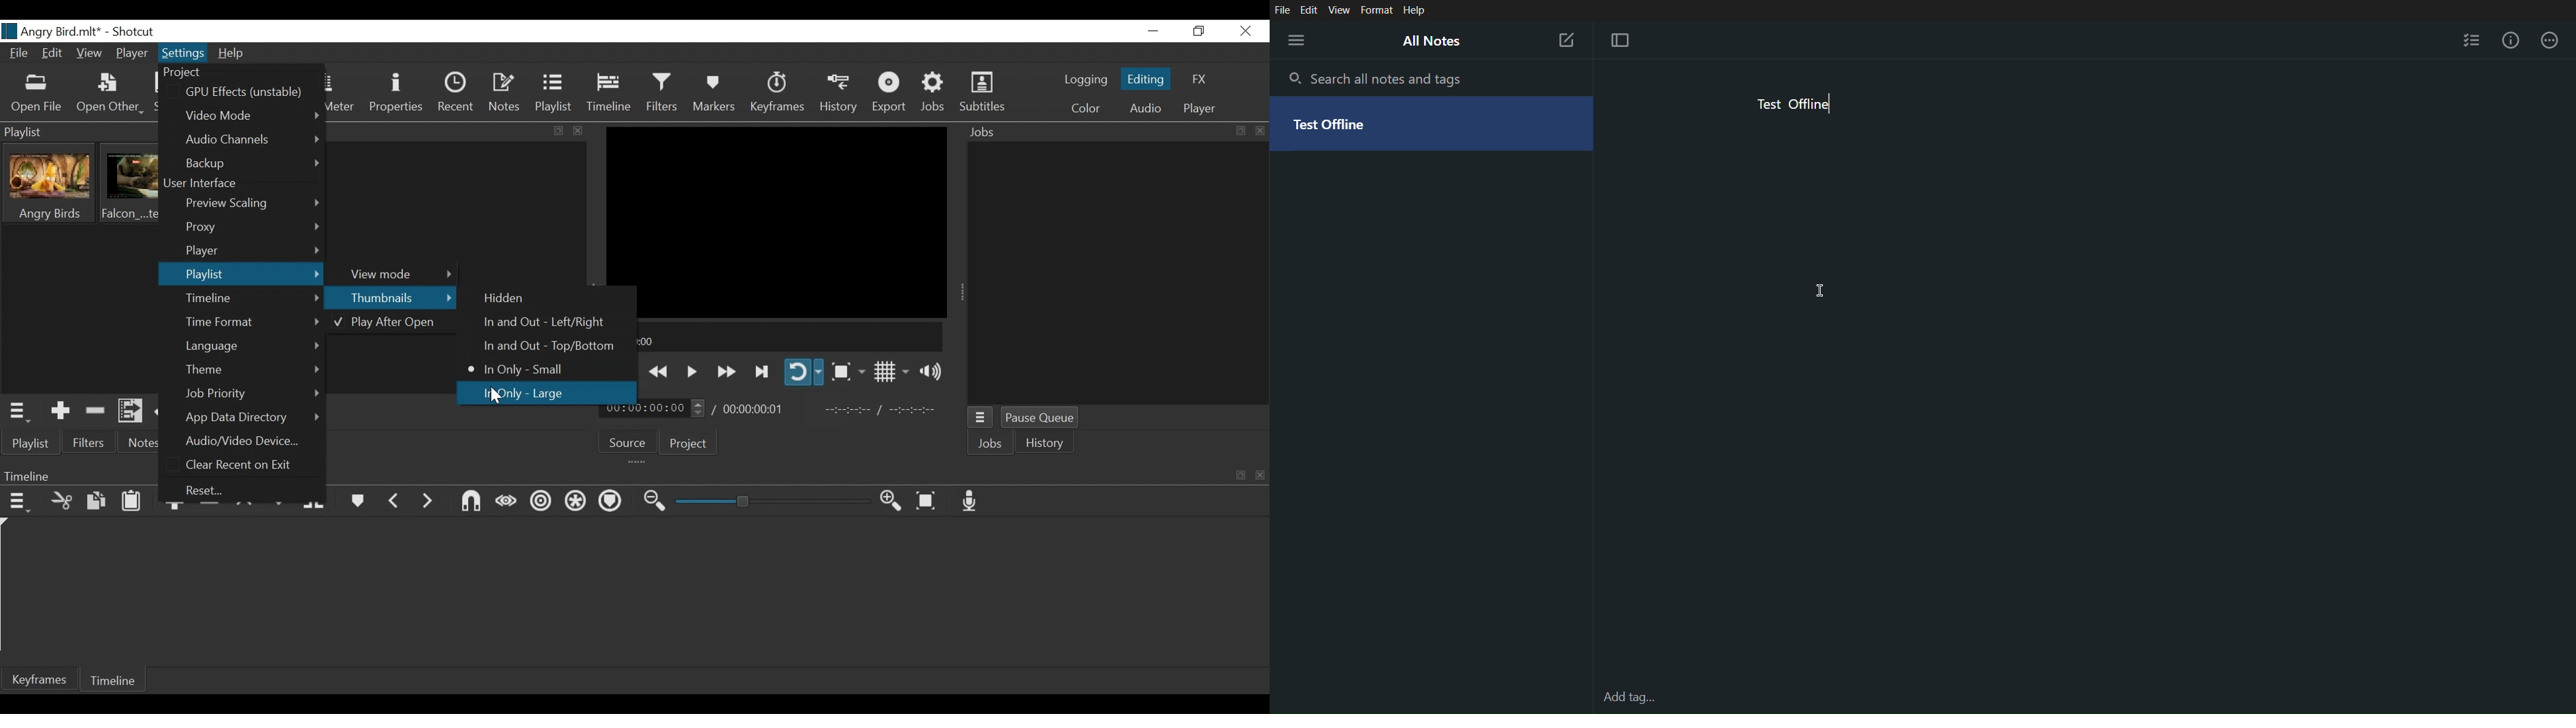 Image resolution: width=2576 pixels, height=728 pixels. What do you see at coordinates (891, 93) in the screenshot?
I see `Export` at bounding box center [891, 93].